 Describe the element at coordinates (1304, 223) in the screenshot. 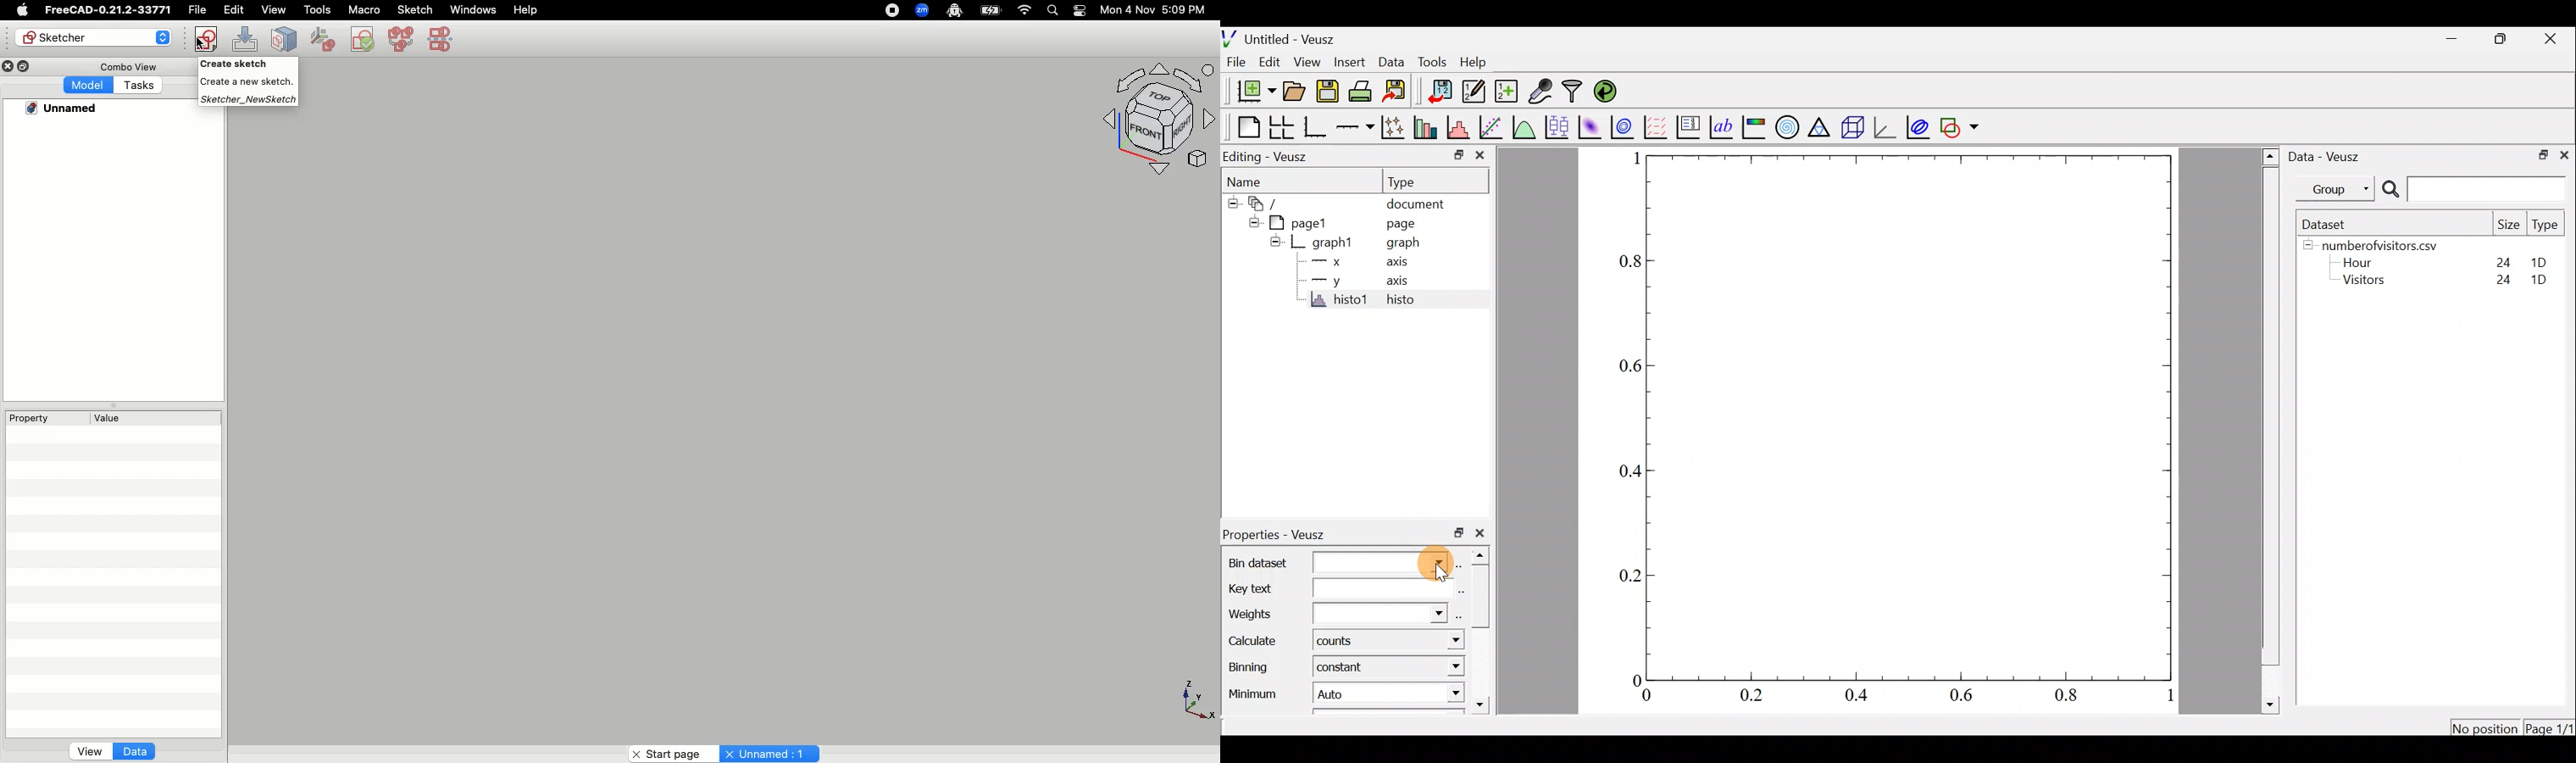

I see `page1` at that location.